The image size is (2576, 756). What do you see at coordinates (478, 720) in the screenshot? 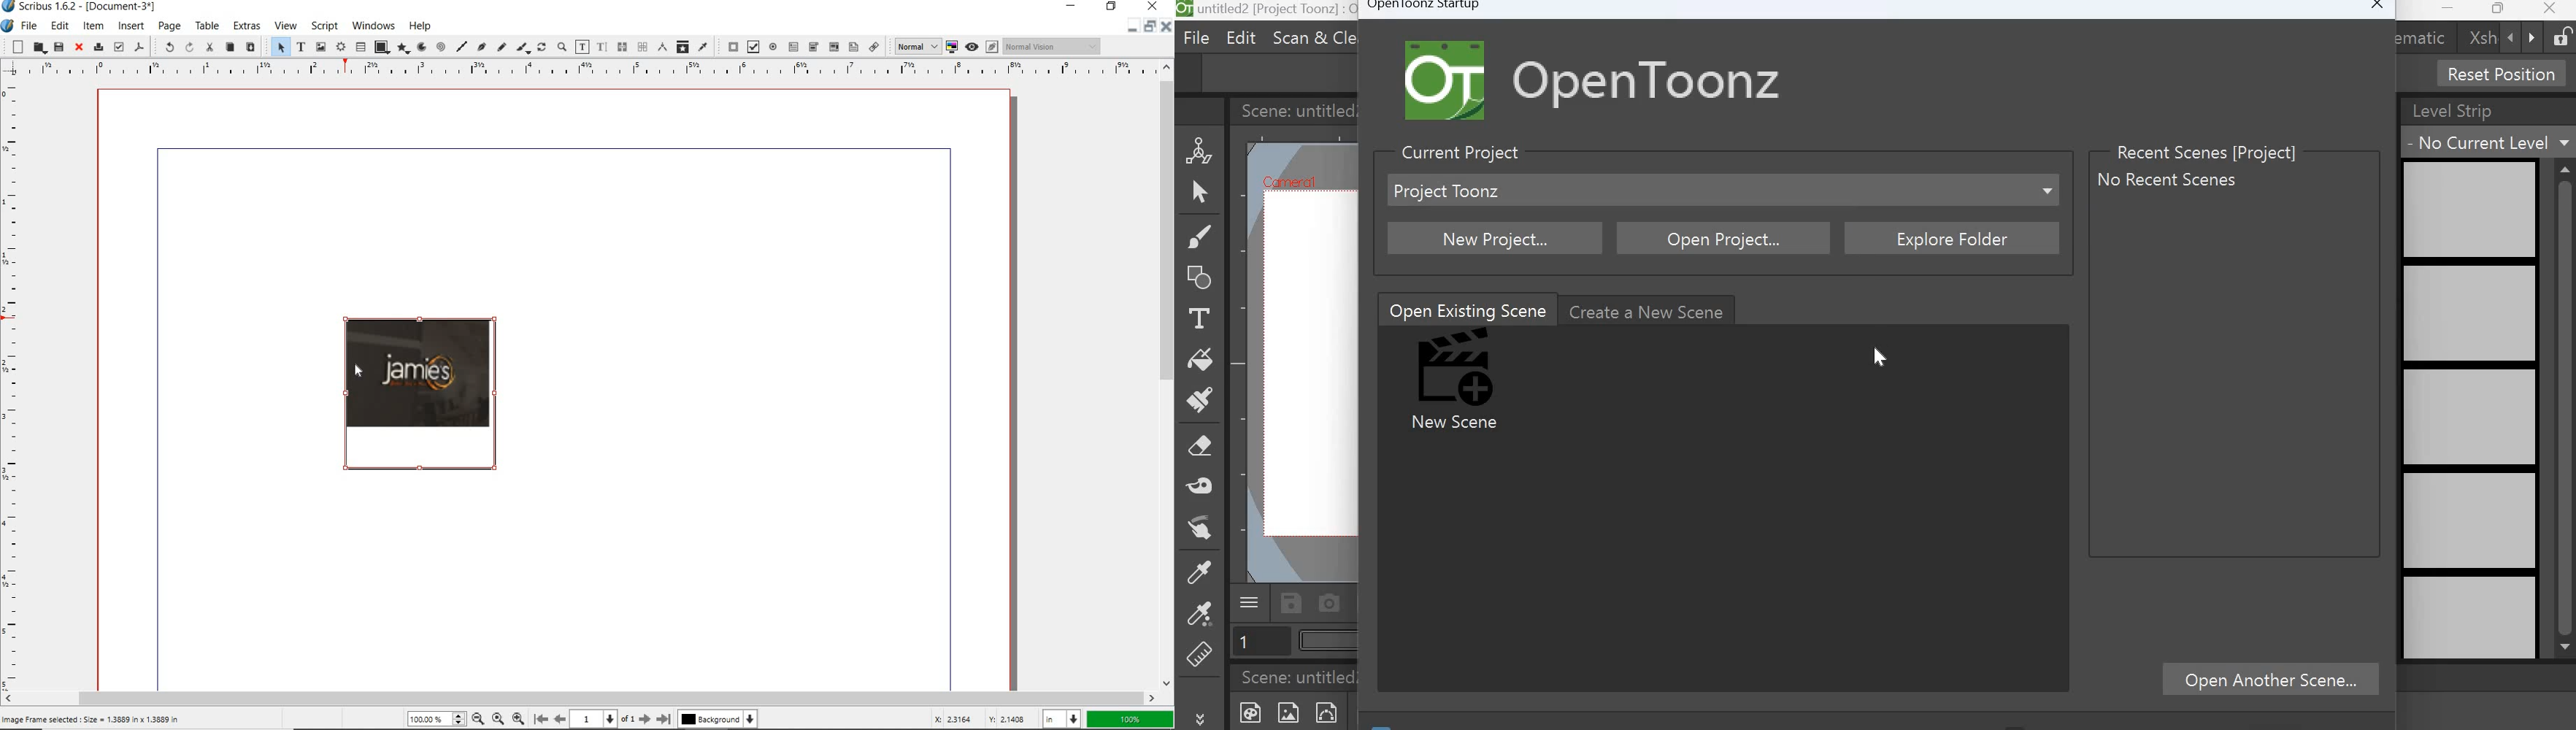
I see `zoom out` at bounding box center [478, 720].